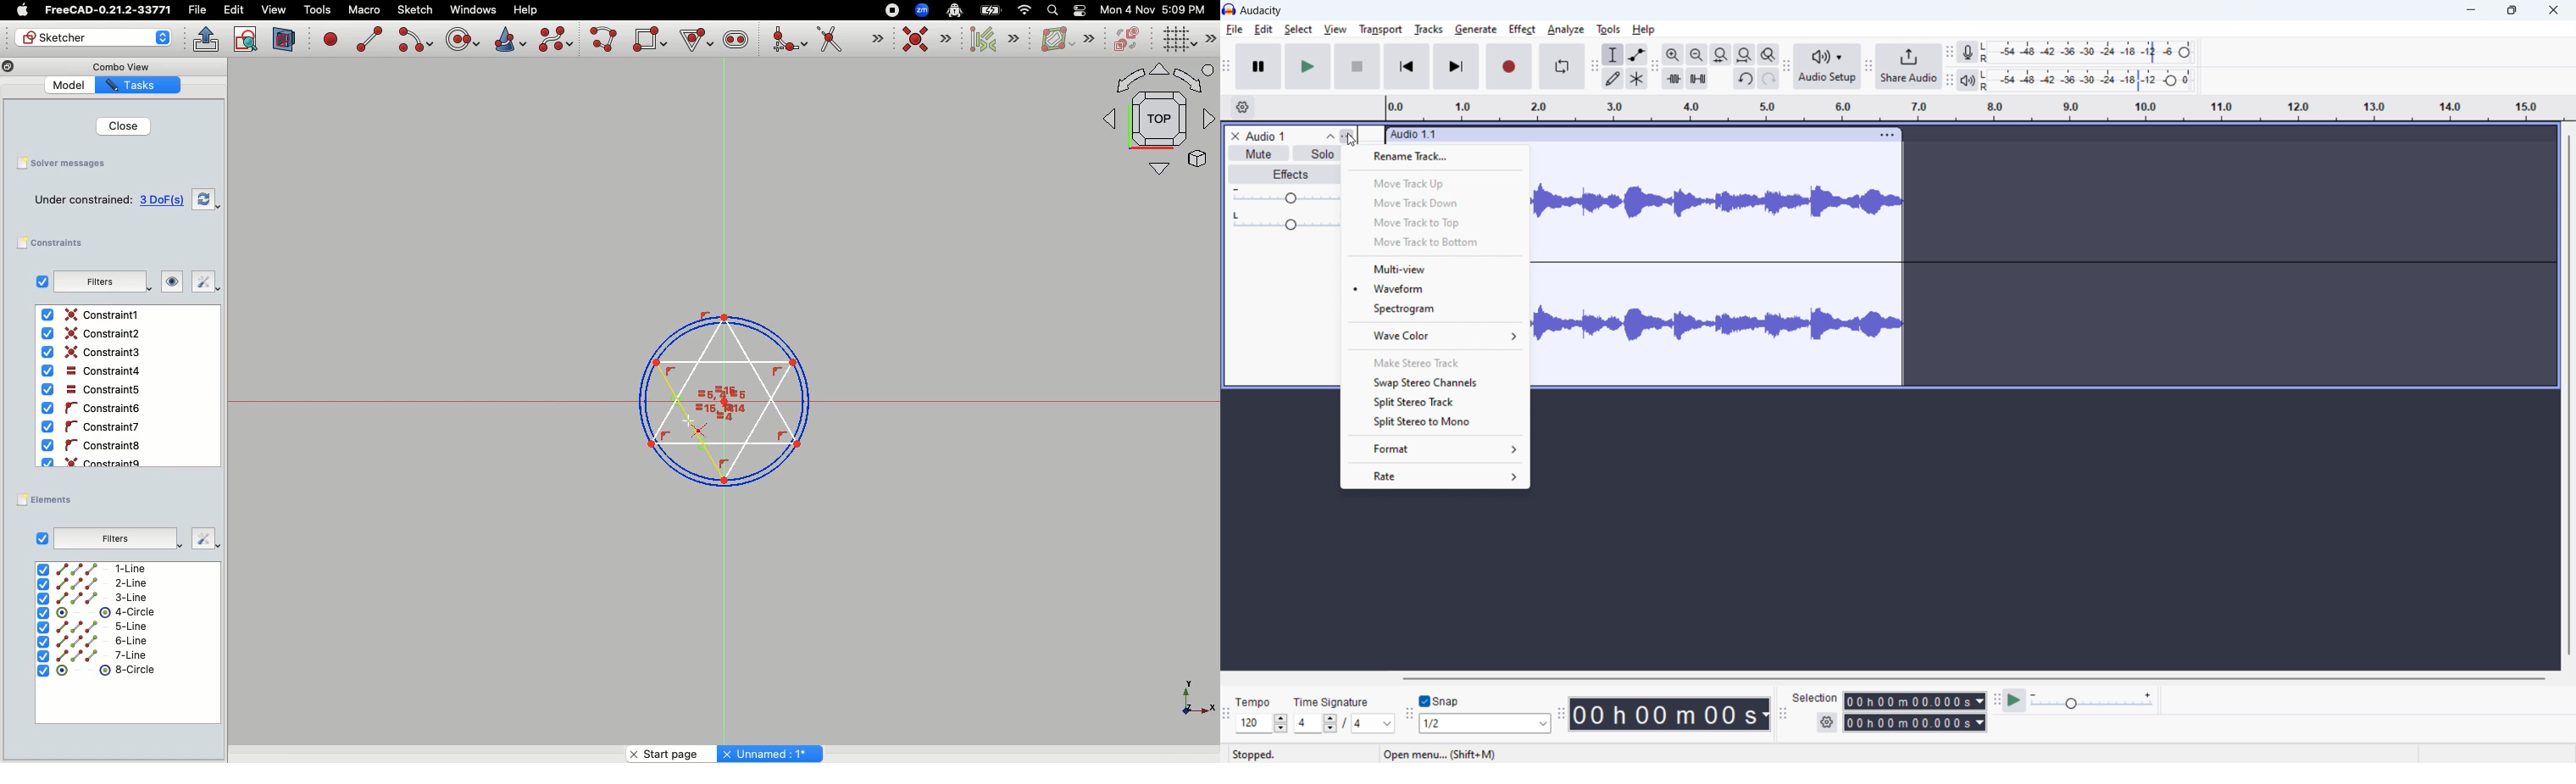 The image size is (2576, 784). Describe the element at coordinates (65, 163) in the screenshot. I see `Solver messages` at that location.